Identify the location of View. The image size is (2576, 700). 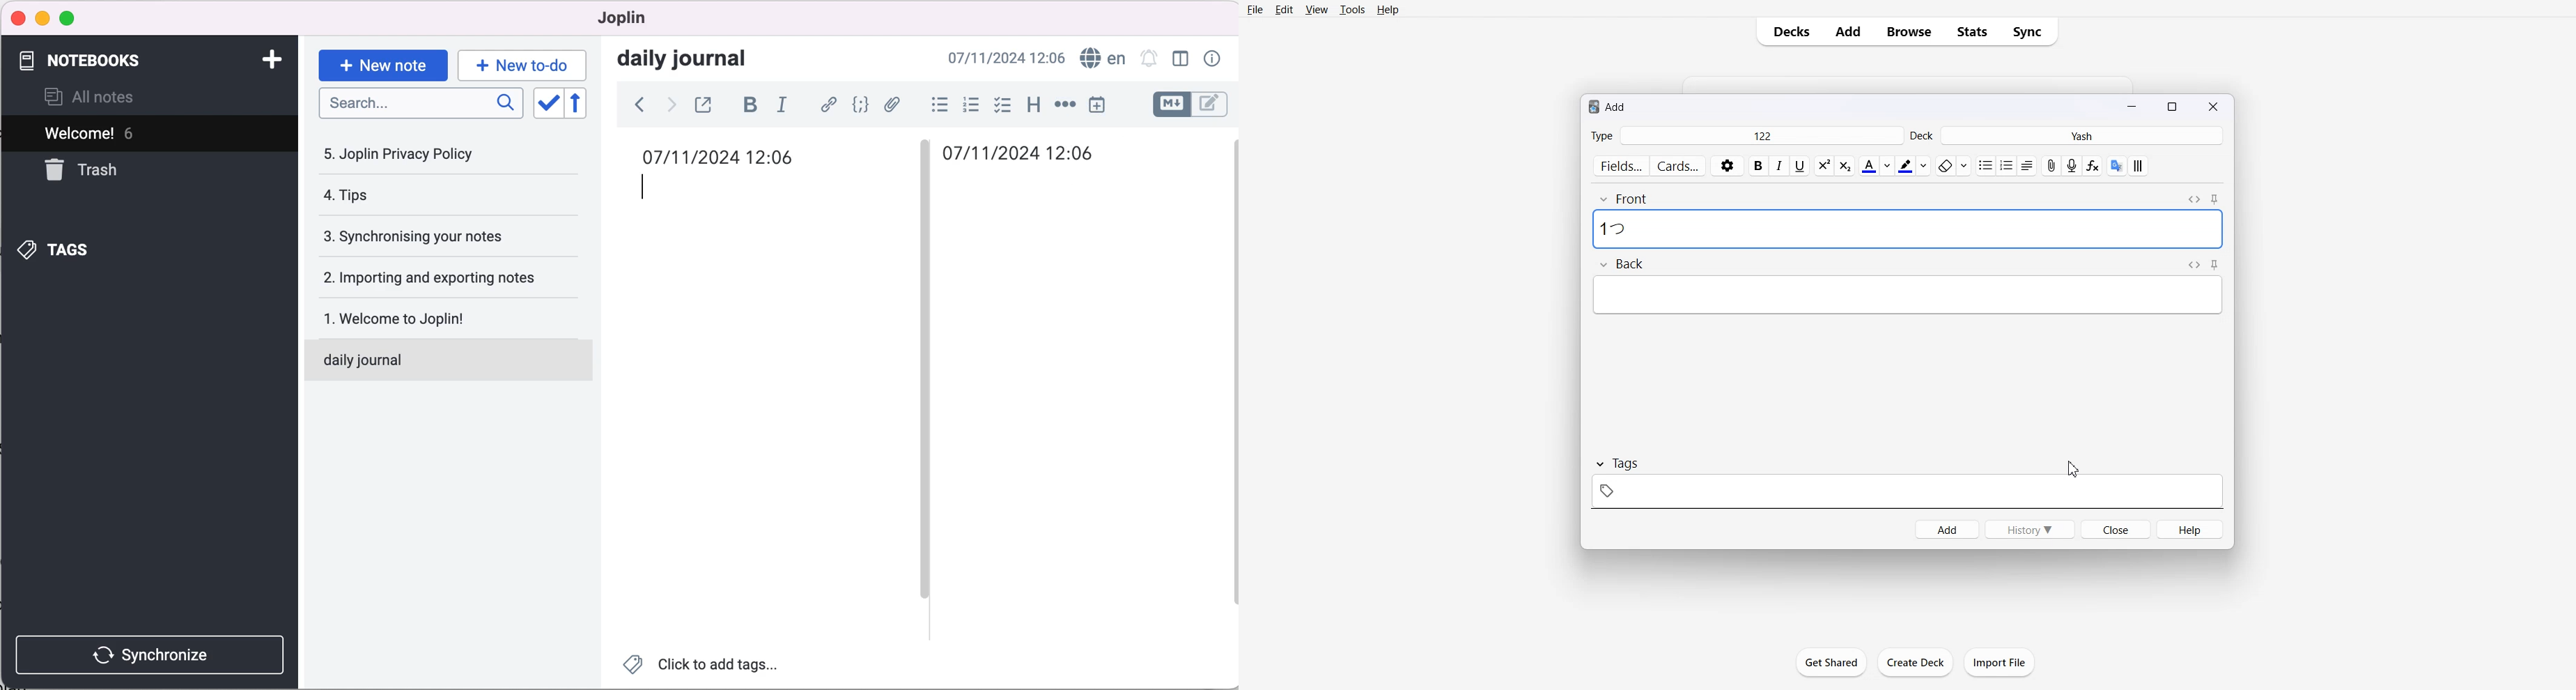
(1315, 9).